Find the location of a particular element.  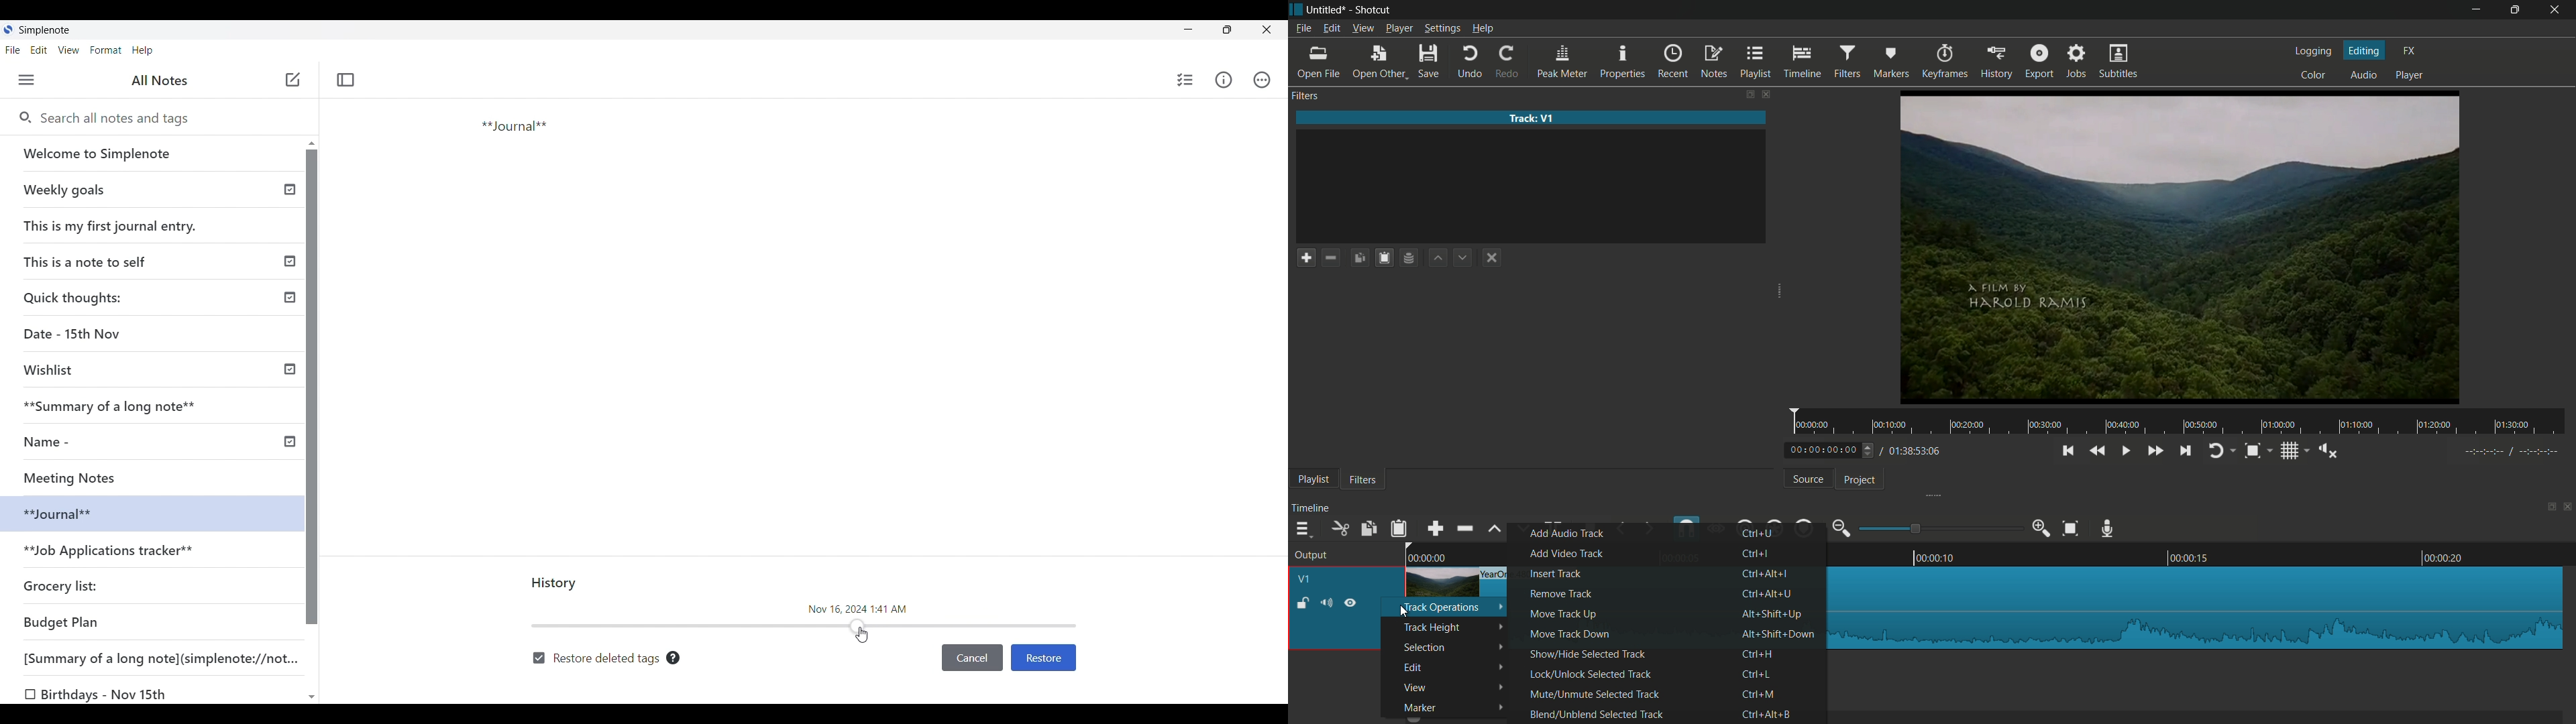

playlist is located at coordinates (1313, 479).